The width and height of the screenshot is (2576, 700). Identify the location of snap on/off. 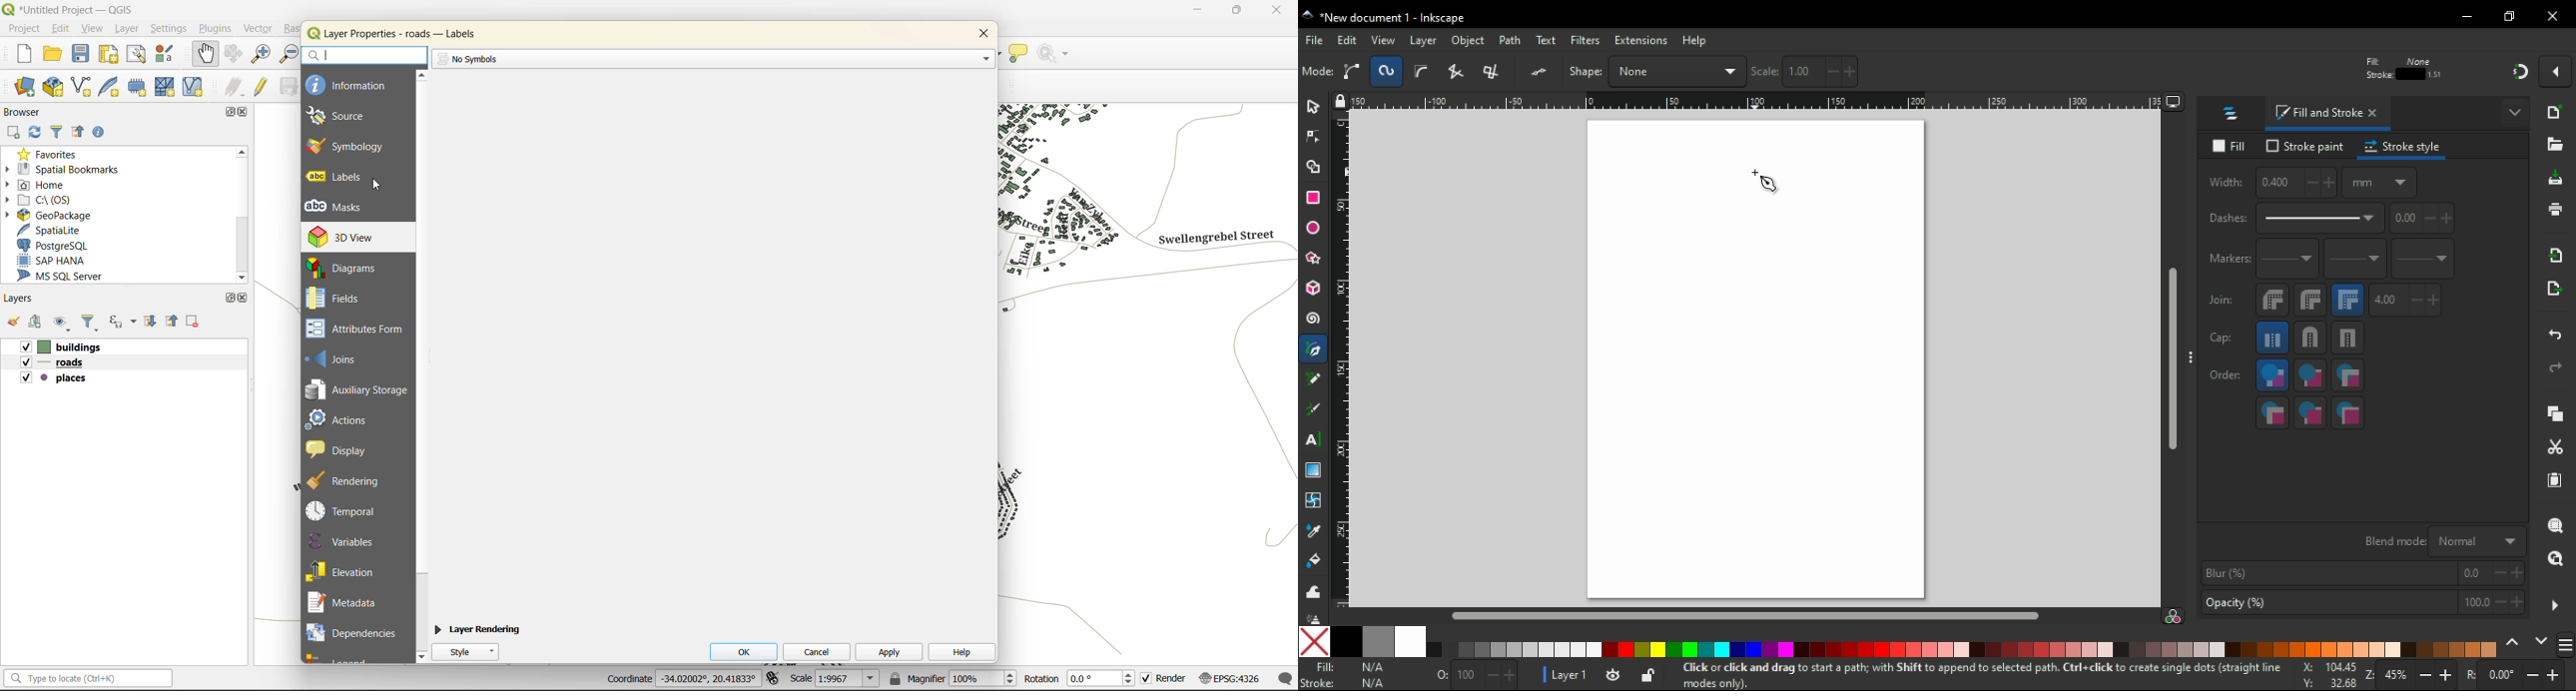
(2520, 70).